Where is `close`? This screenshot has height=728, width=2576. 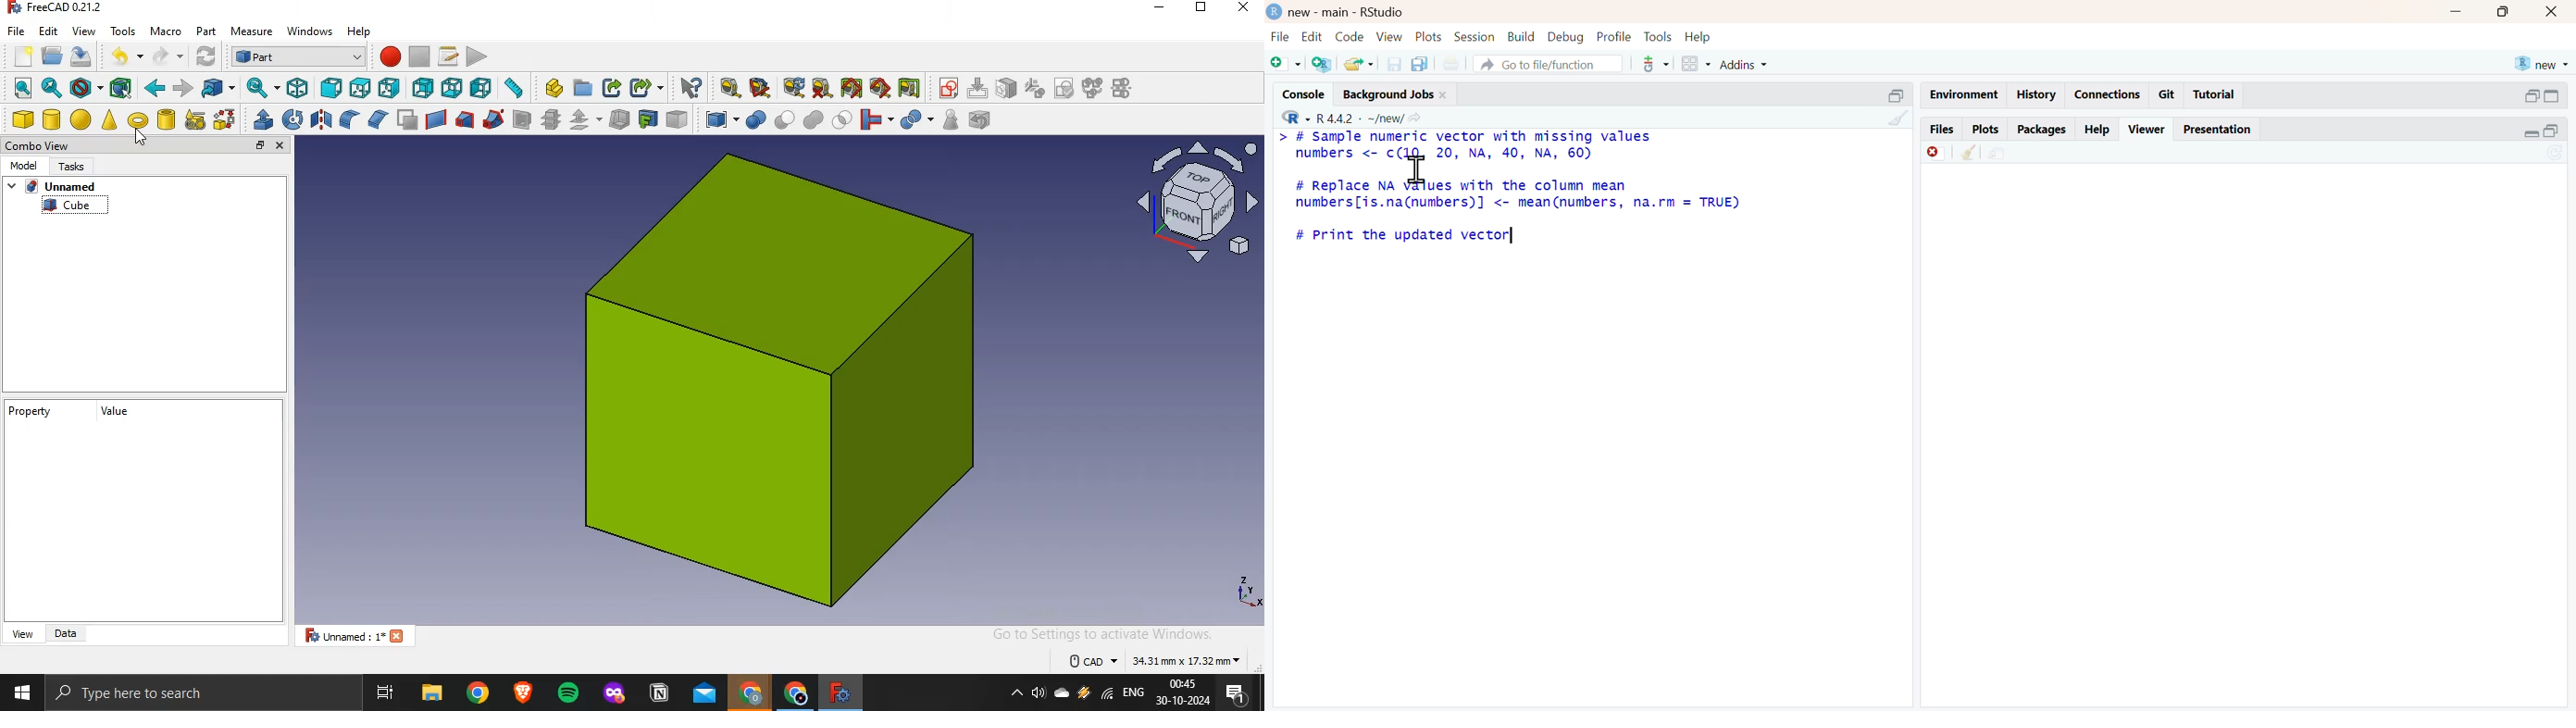 close is located at coordinates (2554, 12).